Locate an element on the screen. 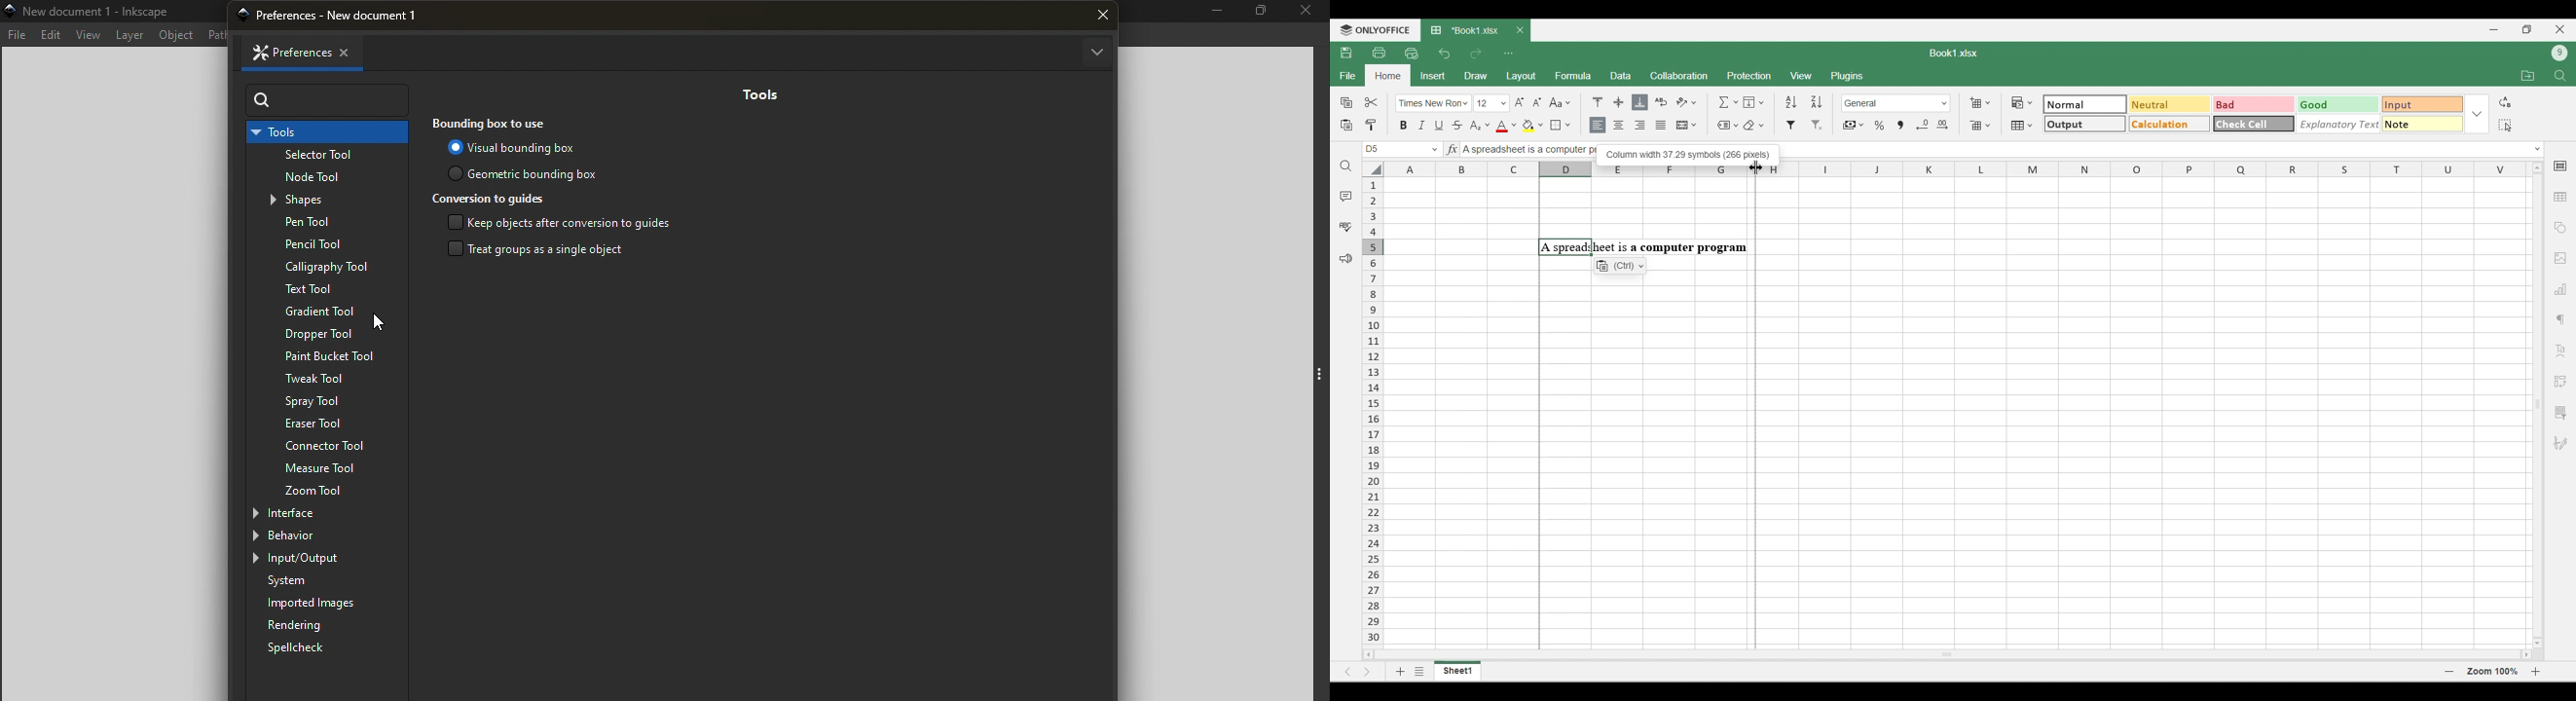 Image resolution: width=2576 pixels, height=728 pixels. More settings is located at coordinates (2560, 413).